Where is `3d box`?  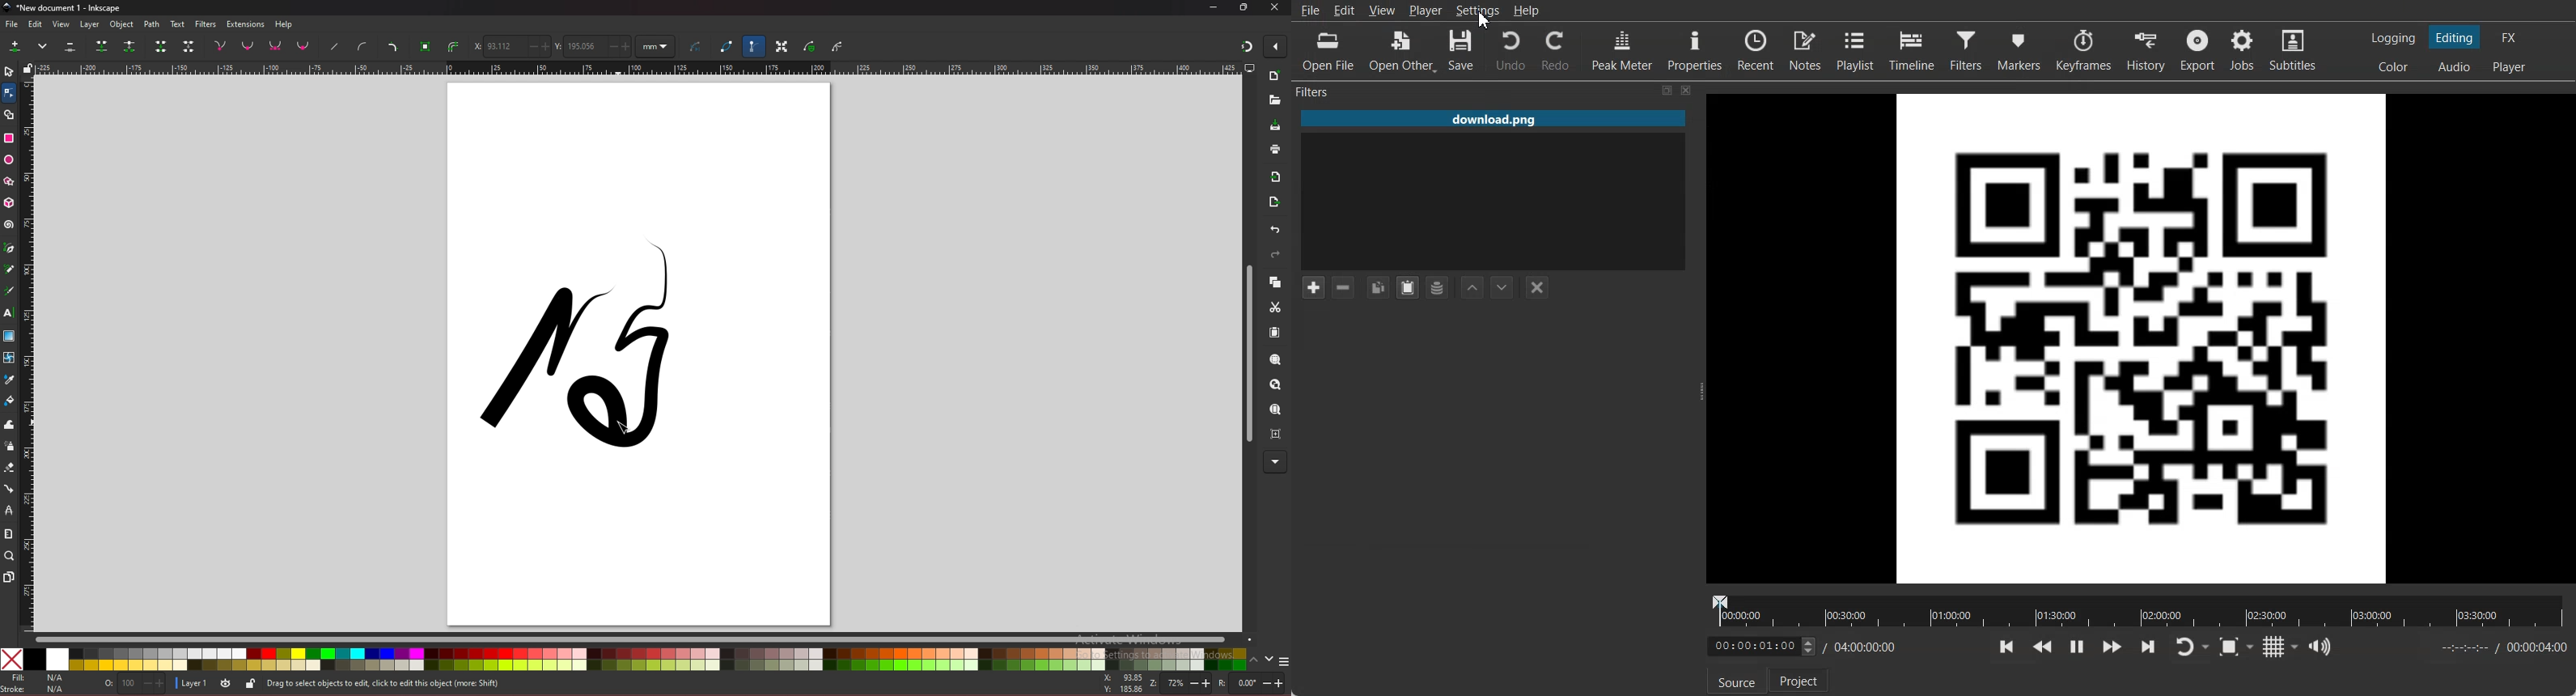
3d box is located at coordinates (9, 203).